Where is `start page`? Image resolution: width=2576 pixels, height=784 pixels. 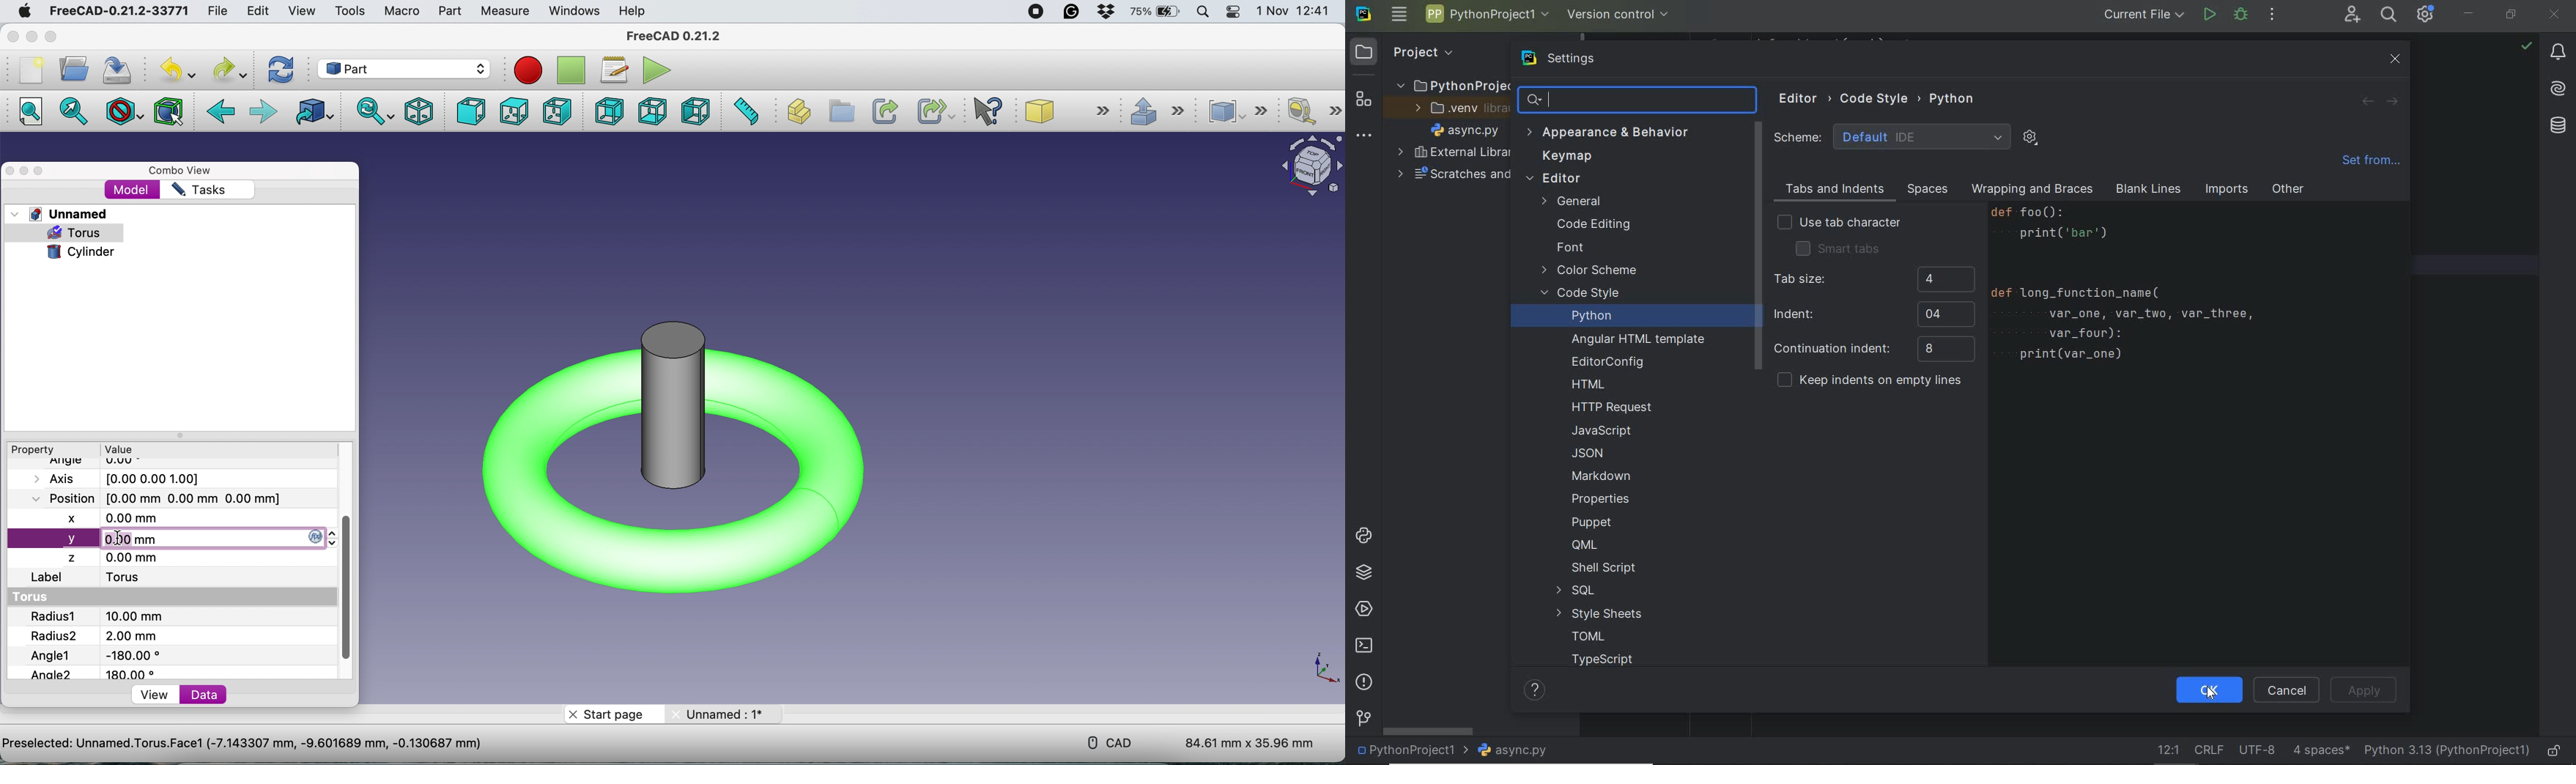 start page is located at coordinates (610, 714).